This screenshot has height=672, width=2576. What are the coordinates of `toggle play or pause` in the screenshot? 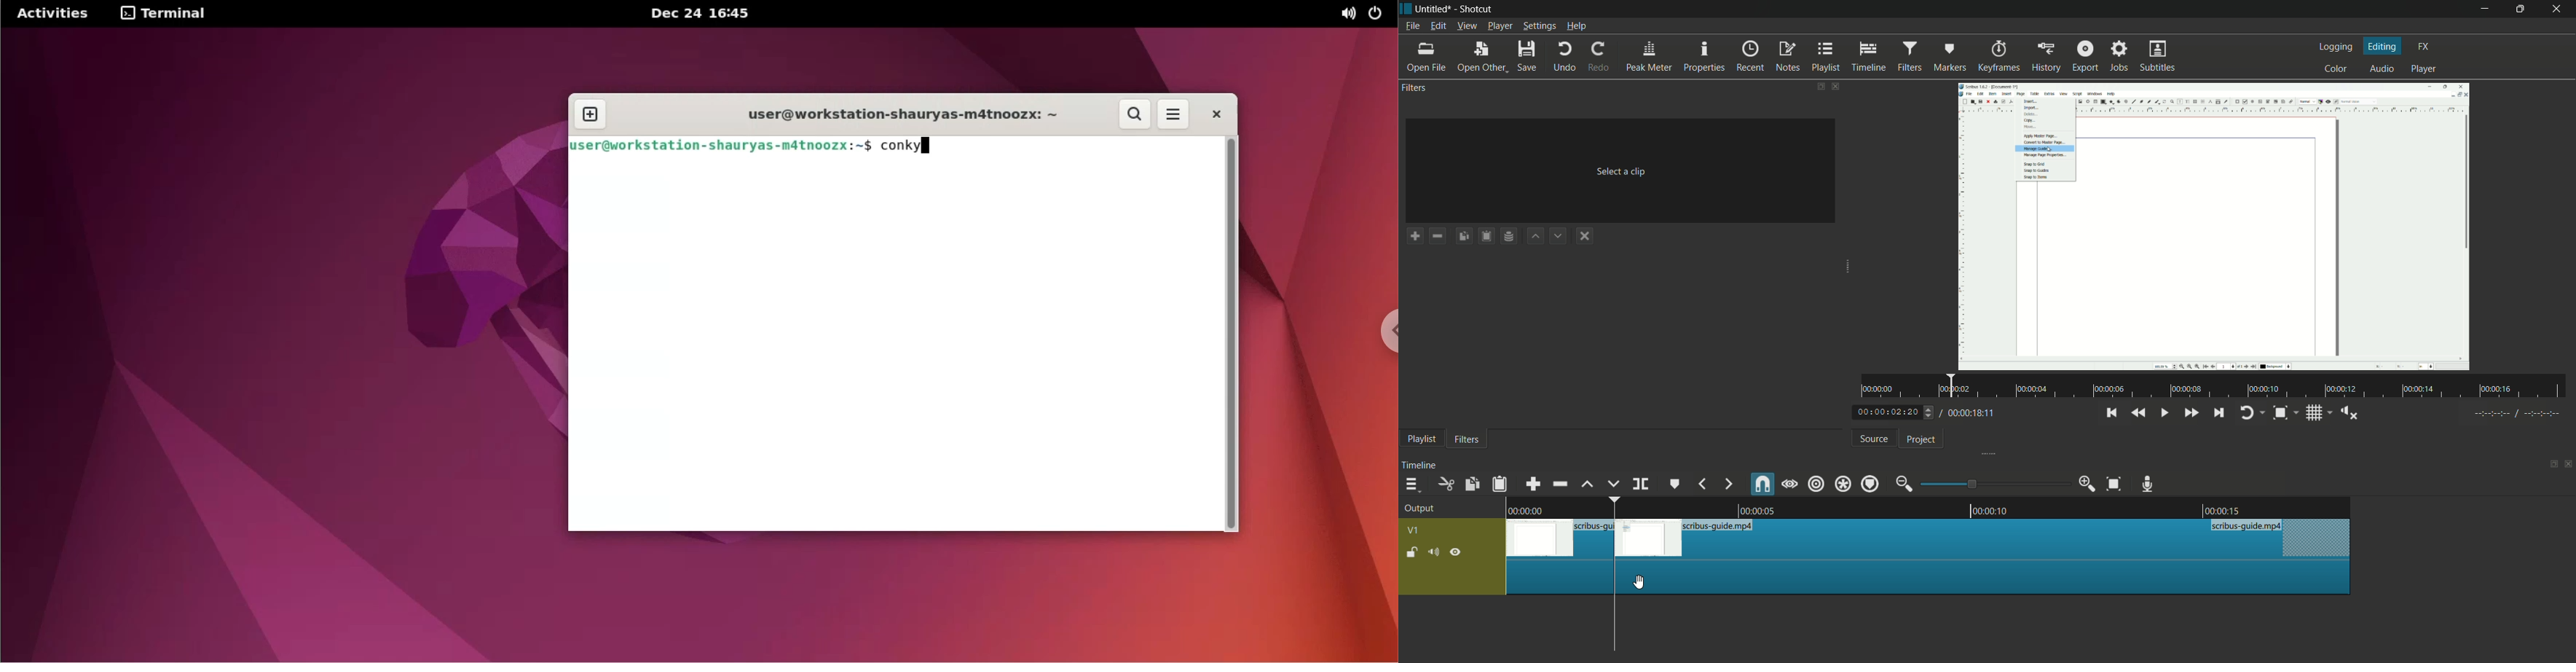 It's located at (2164, 413).